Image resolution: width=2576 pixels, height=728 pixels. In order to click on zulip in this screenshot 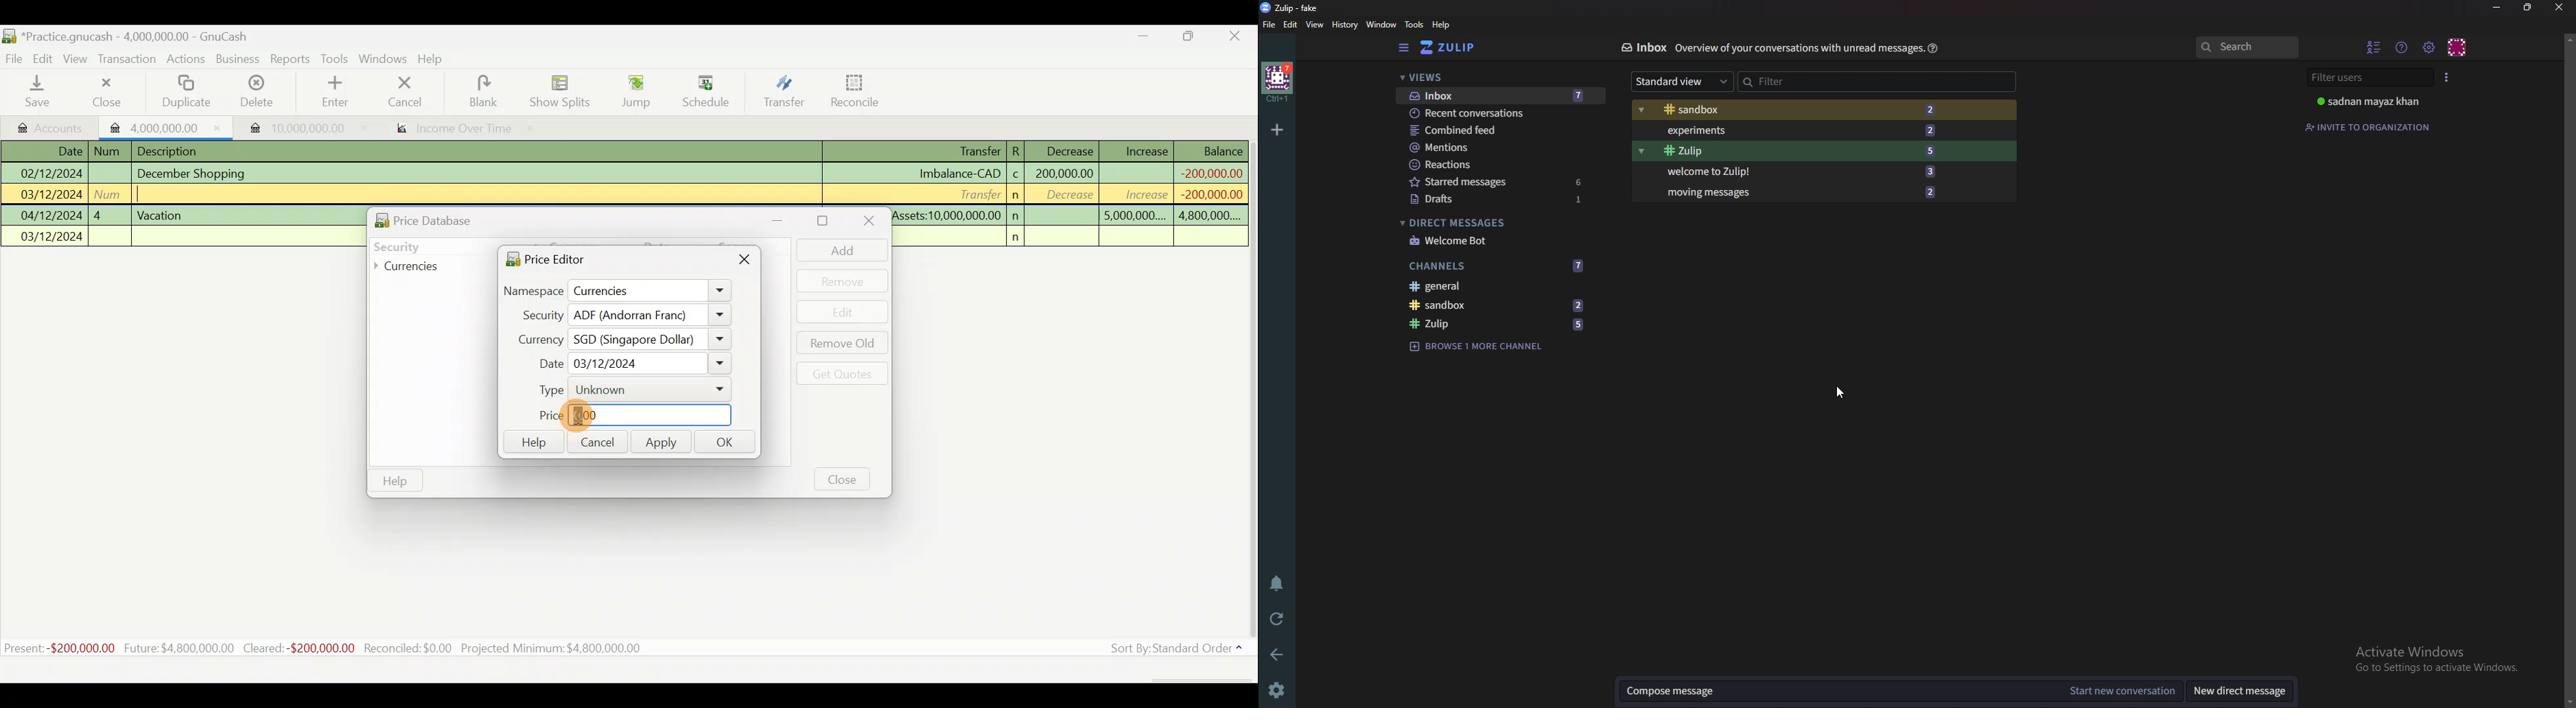, I will do `click(1499, 324)`.